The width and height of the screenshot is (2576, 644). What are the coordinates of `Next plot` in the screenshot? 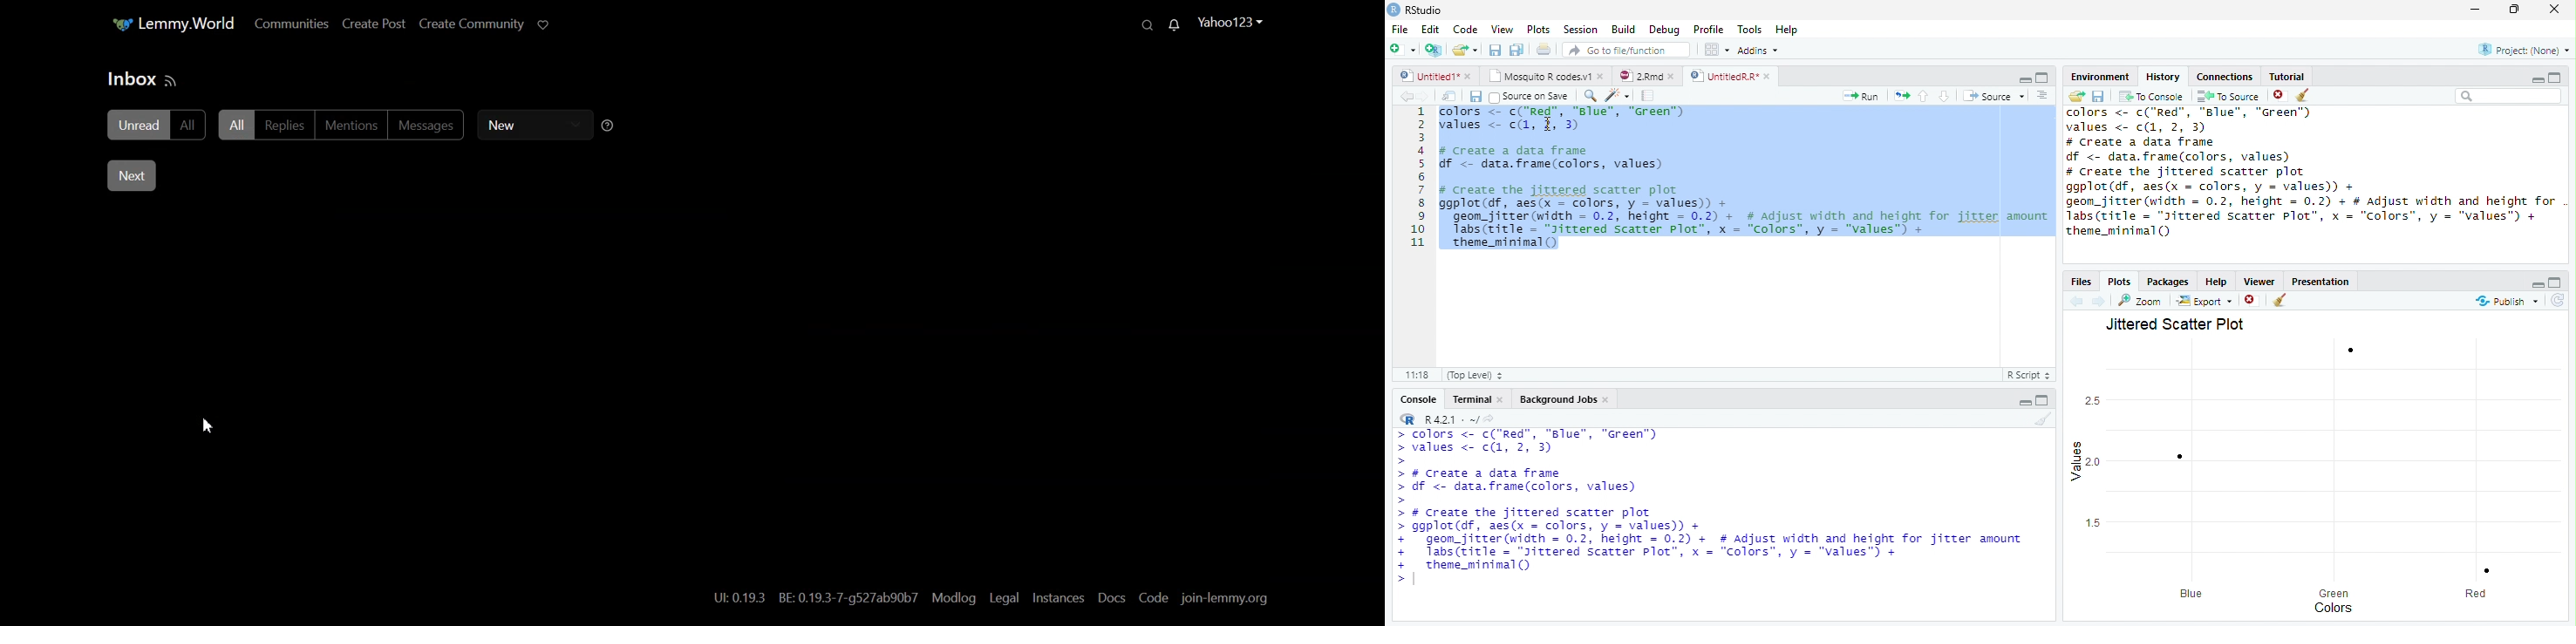 It's located at (2098, 301).